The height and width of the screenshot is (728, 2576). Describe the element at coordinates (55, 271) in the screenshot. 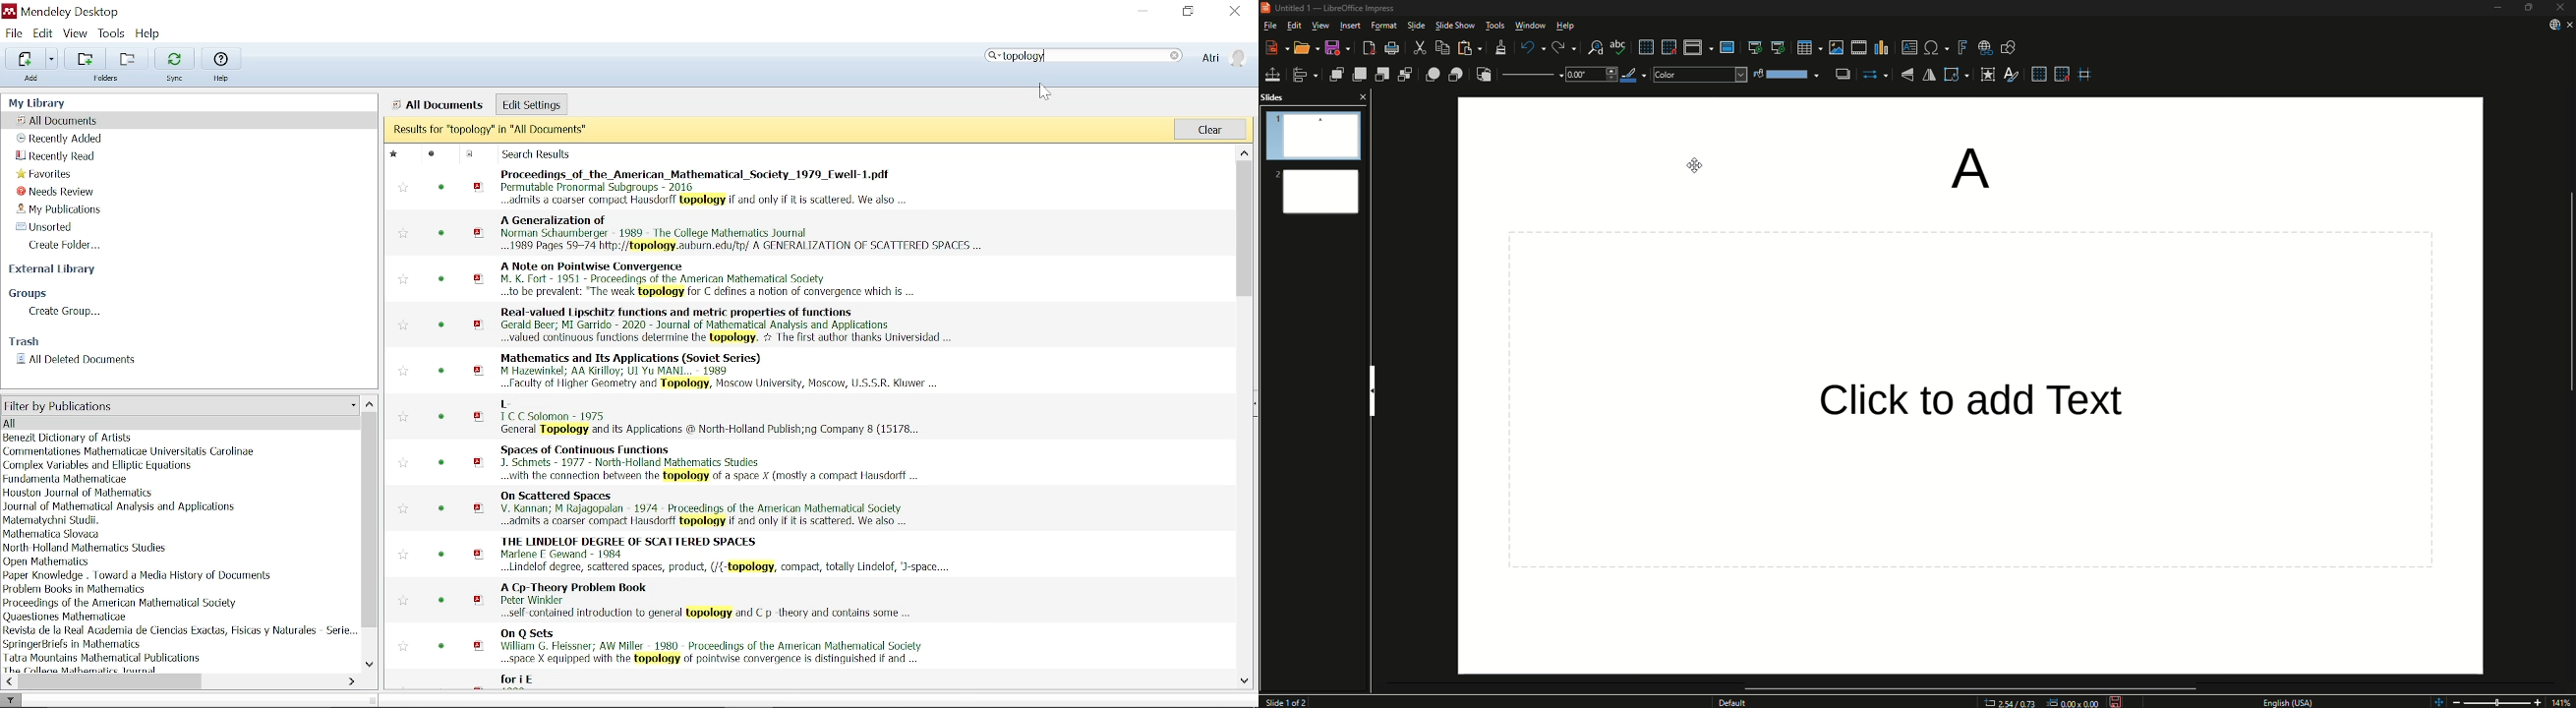

I see `External Library` at that location.